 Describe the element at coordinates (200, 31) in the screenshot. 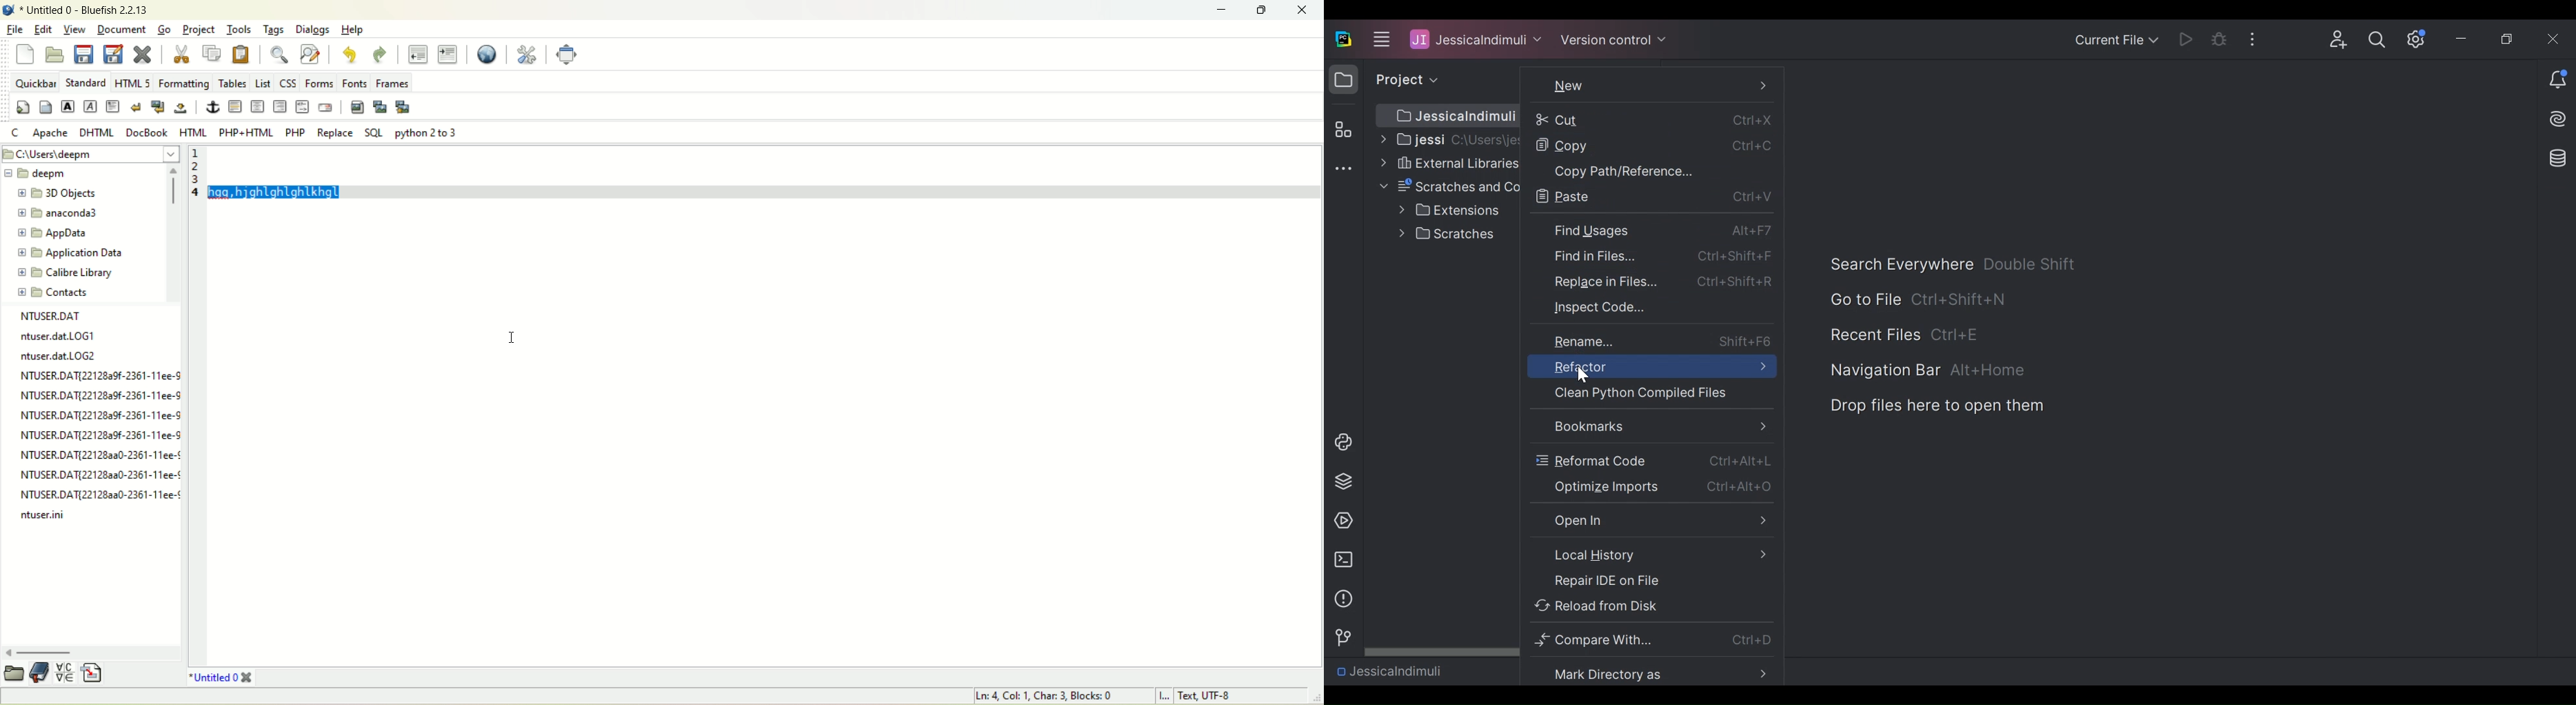

I see `project` at that location.